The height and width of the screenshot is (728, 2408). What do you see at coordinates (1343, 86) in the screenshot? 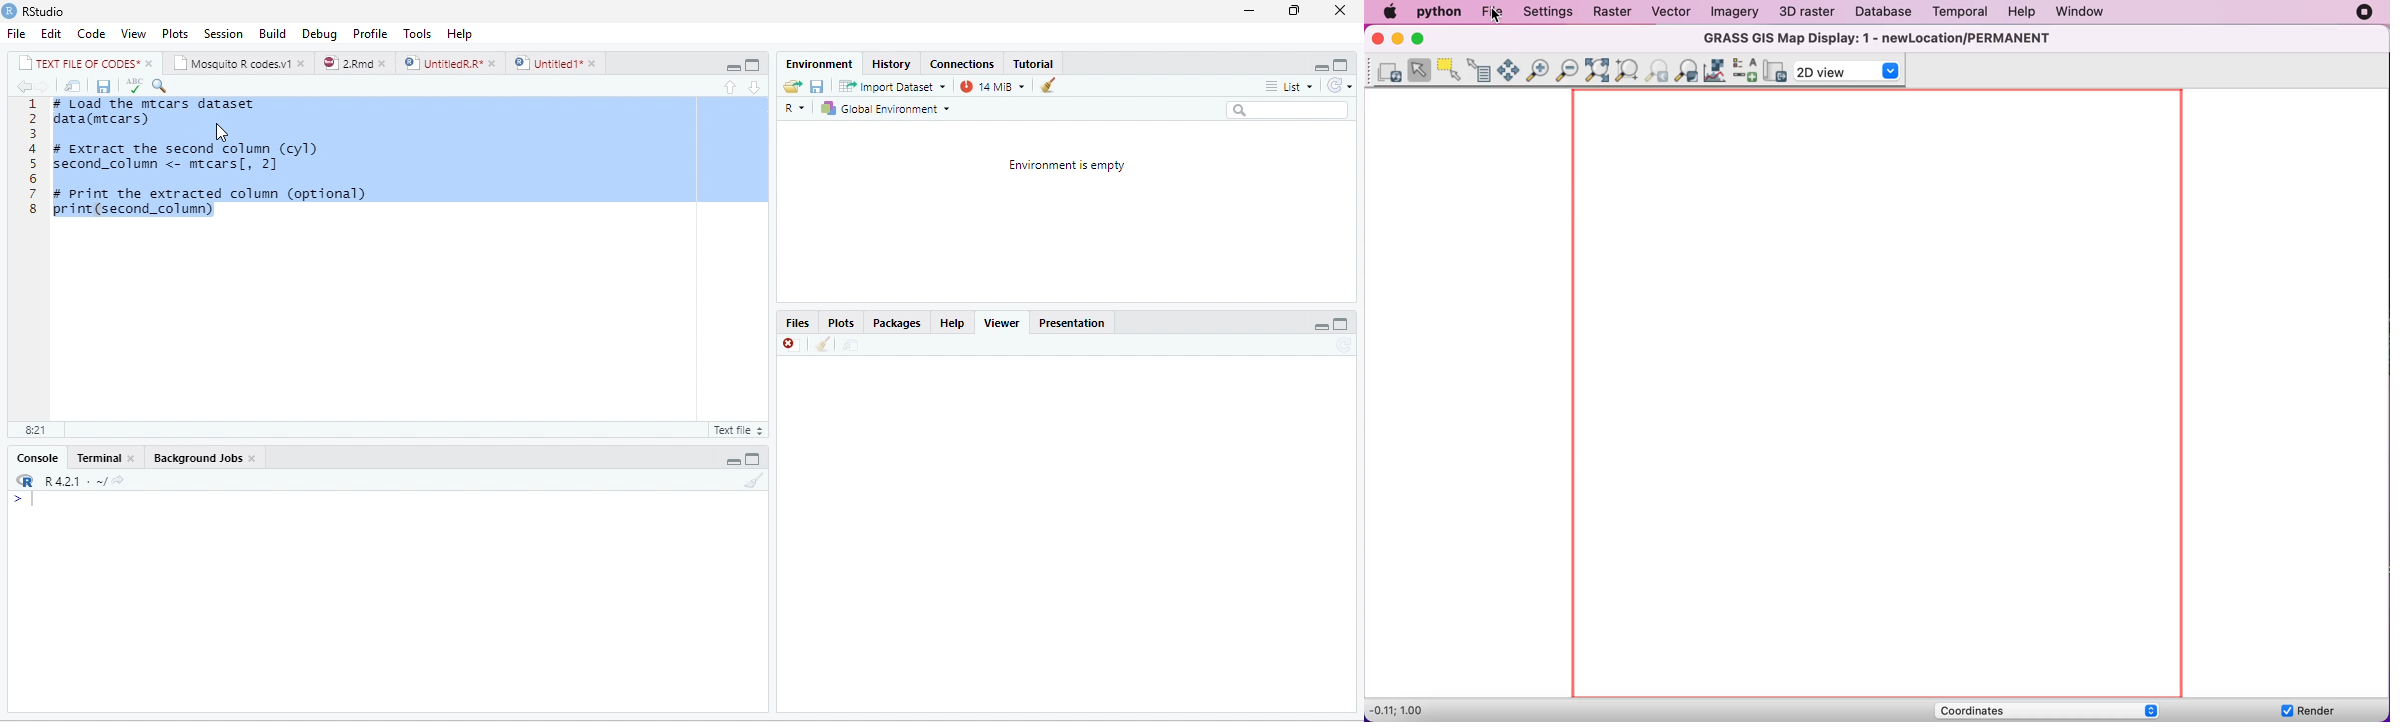
I see `refresh` at bounding box center [1343, 86].